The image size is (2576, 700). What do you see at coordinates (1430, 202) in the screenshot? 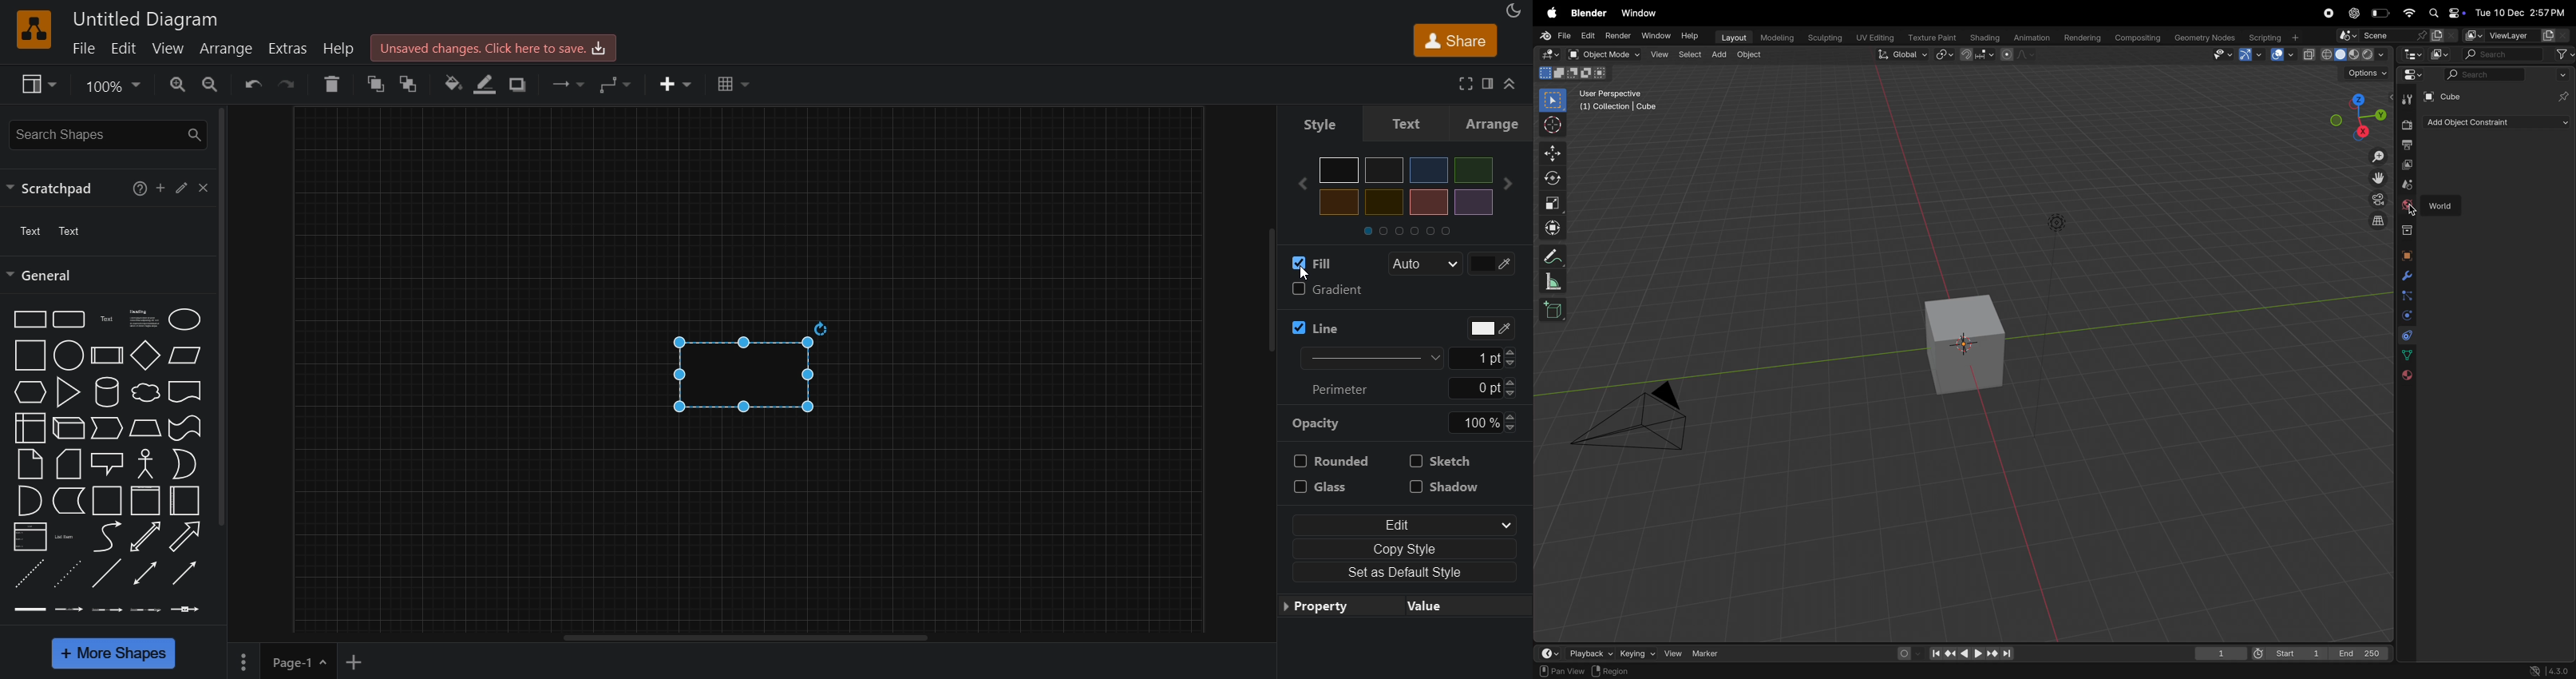
I see `yellow` at bounding box center [1430, 202].